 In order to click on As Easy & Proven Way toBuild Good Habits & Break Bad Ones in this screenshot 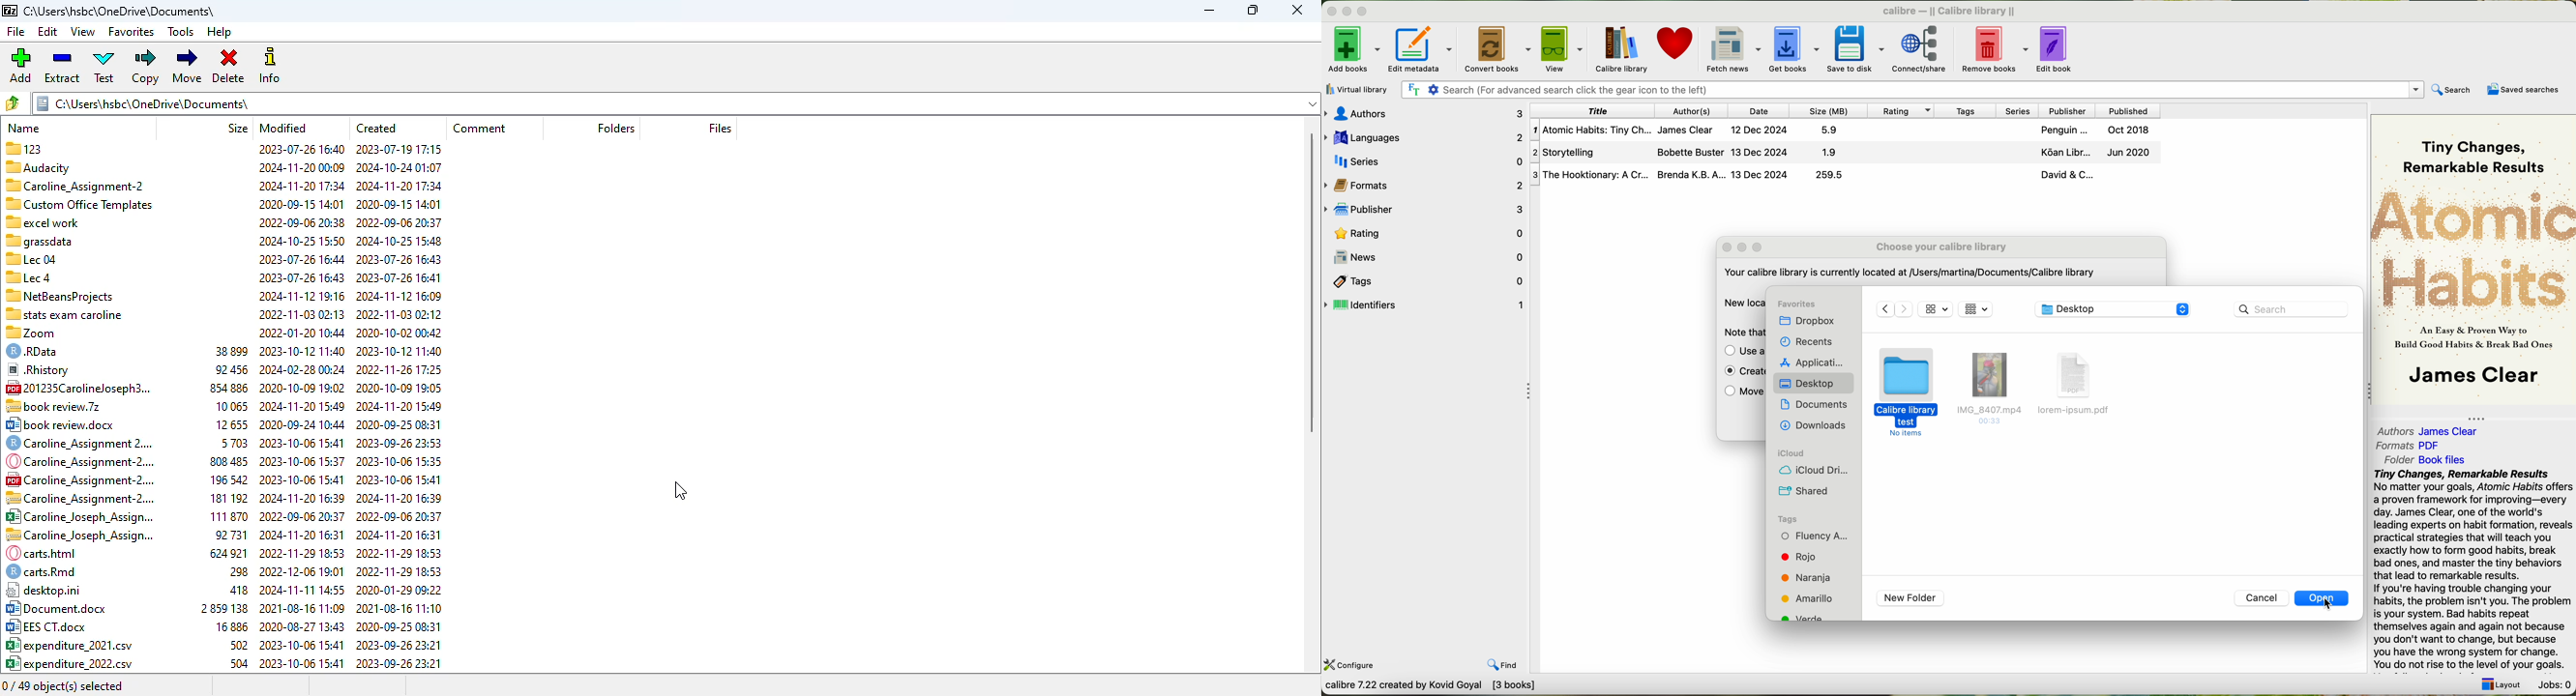, I will do `click(2469, 339)`.